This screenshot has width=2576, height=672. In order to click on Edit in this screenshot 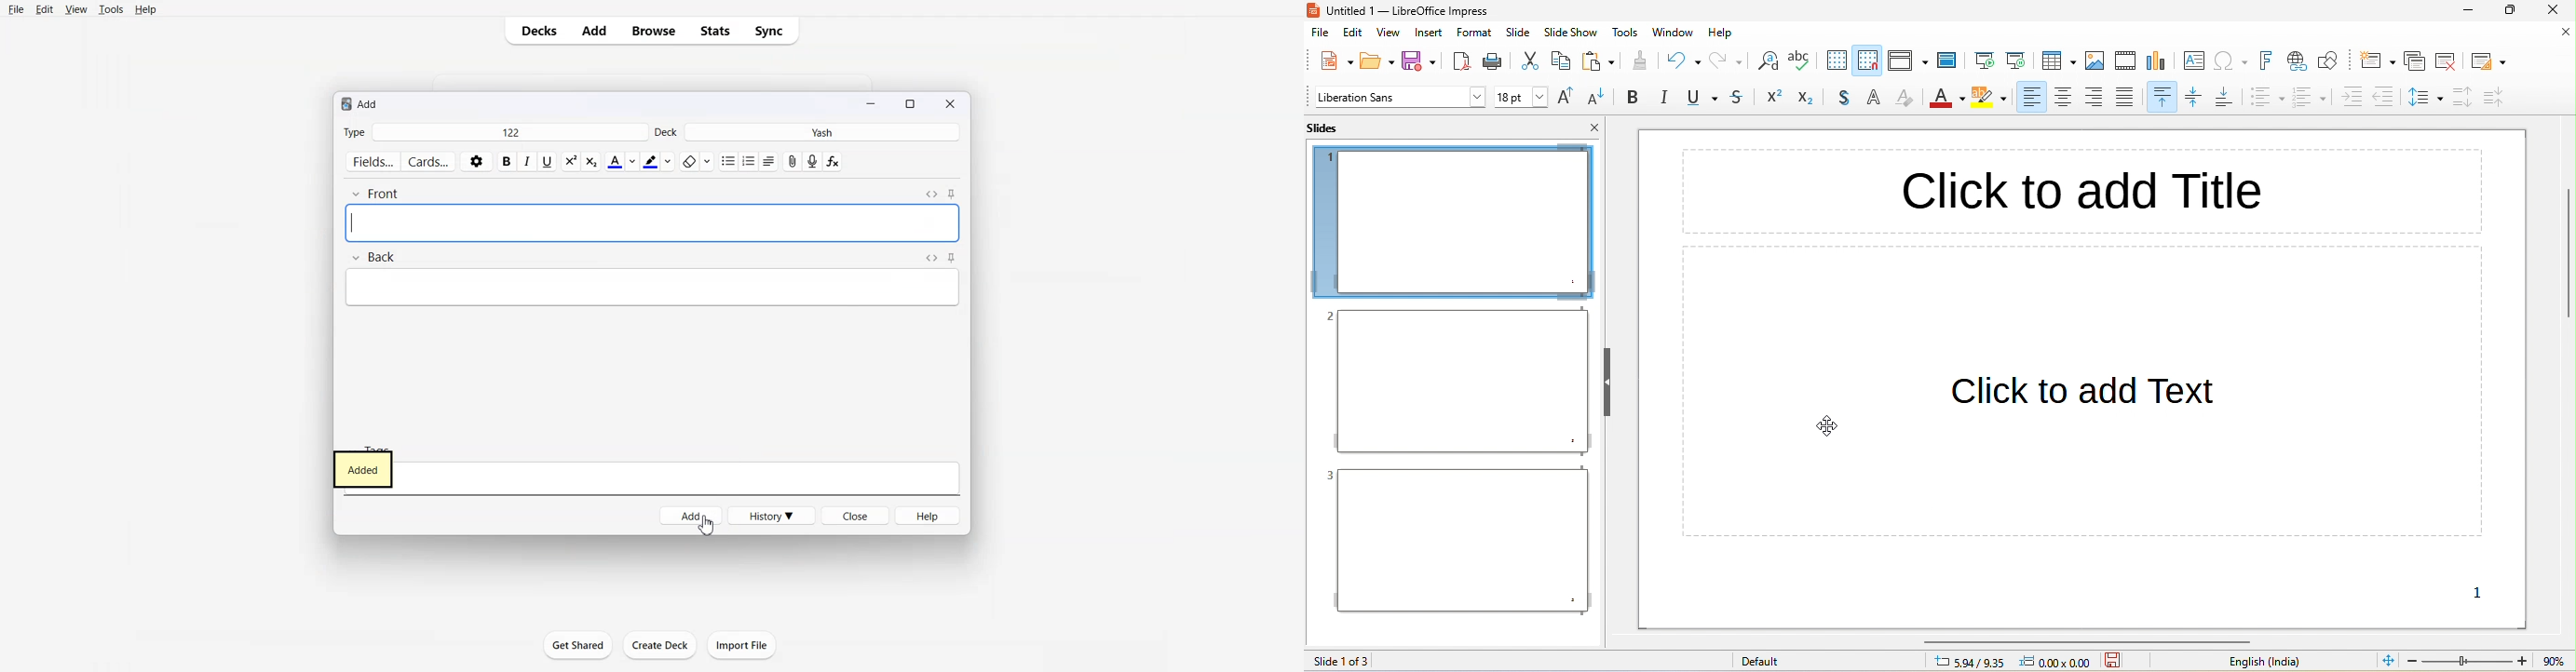, I will do `click(45, 10)`.